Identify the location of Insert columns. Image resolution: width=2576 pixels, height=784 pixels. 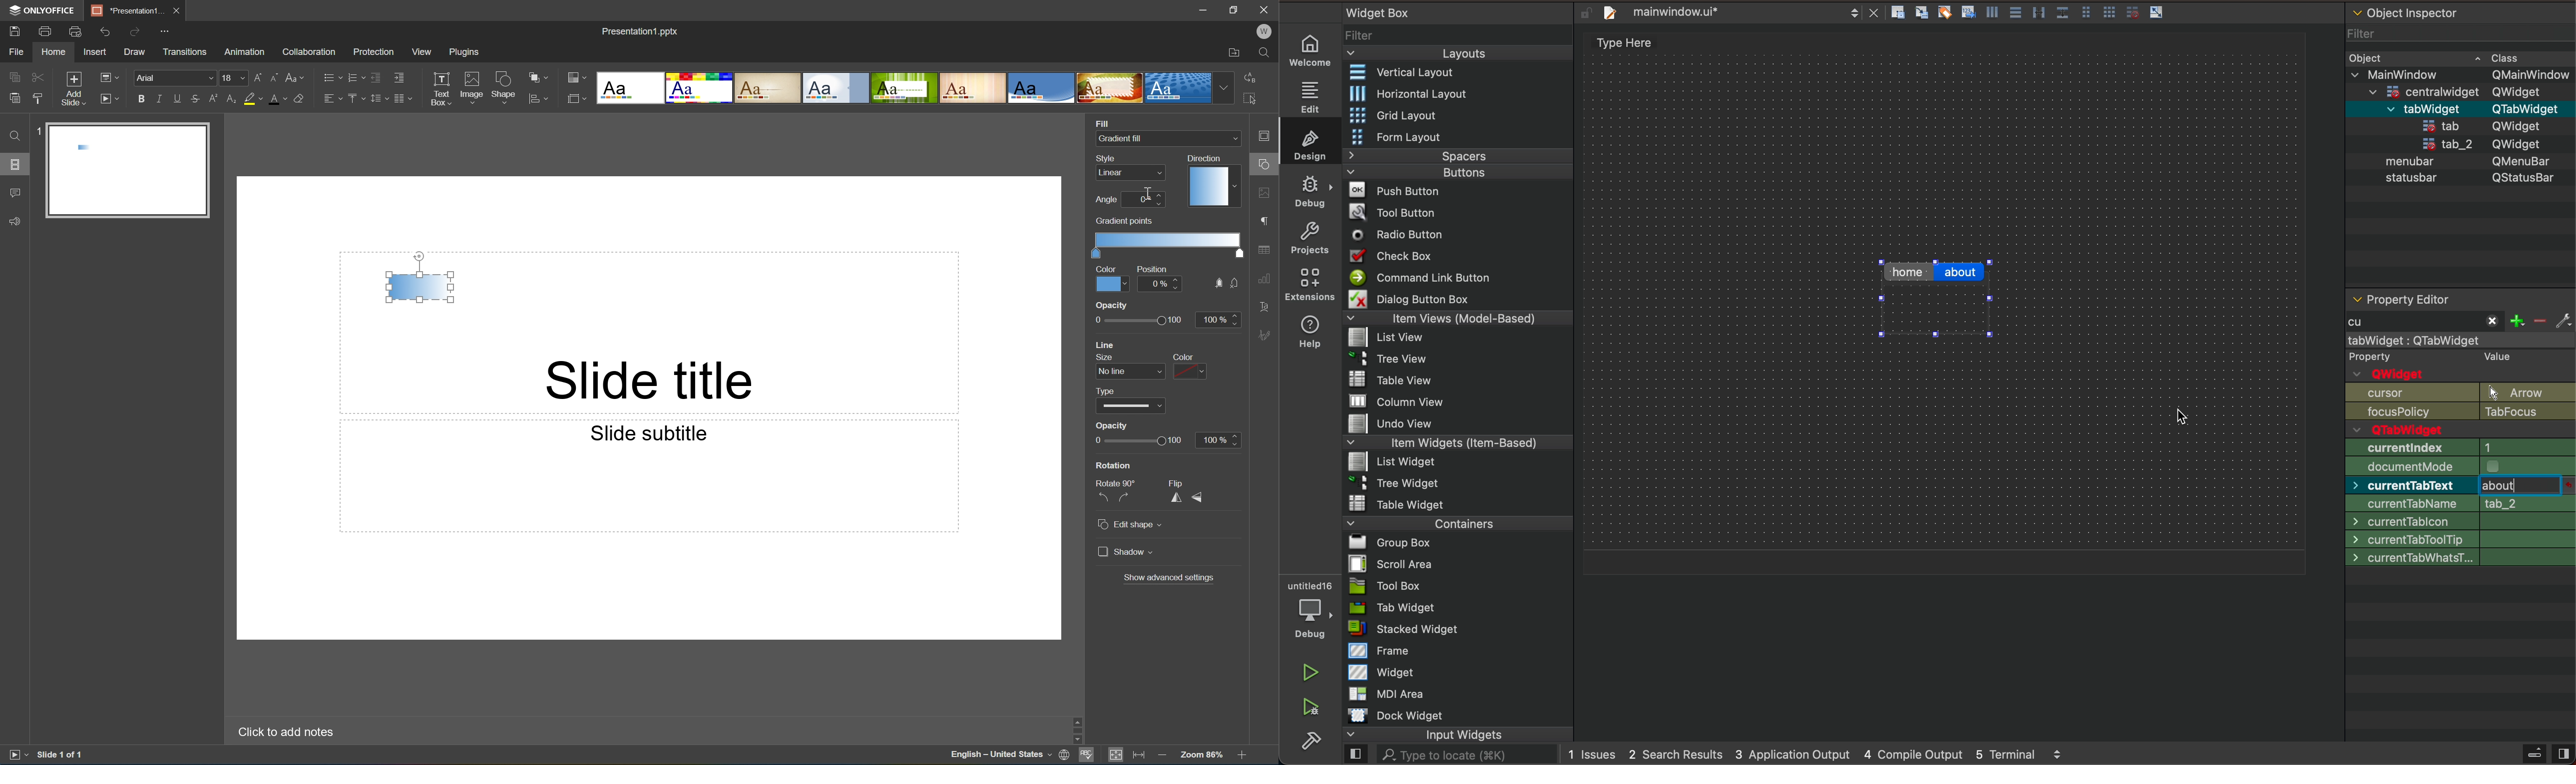
(403, 98).